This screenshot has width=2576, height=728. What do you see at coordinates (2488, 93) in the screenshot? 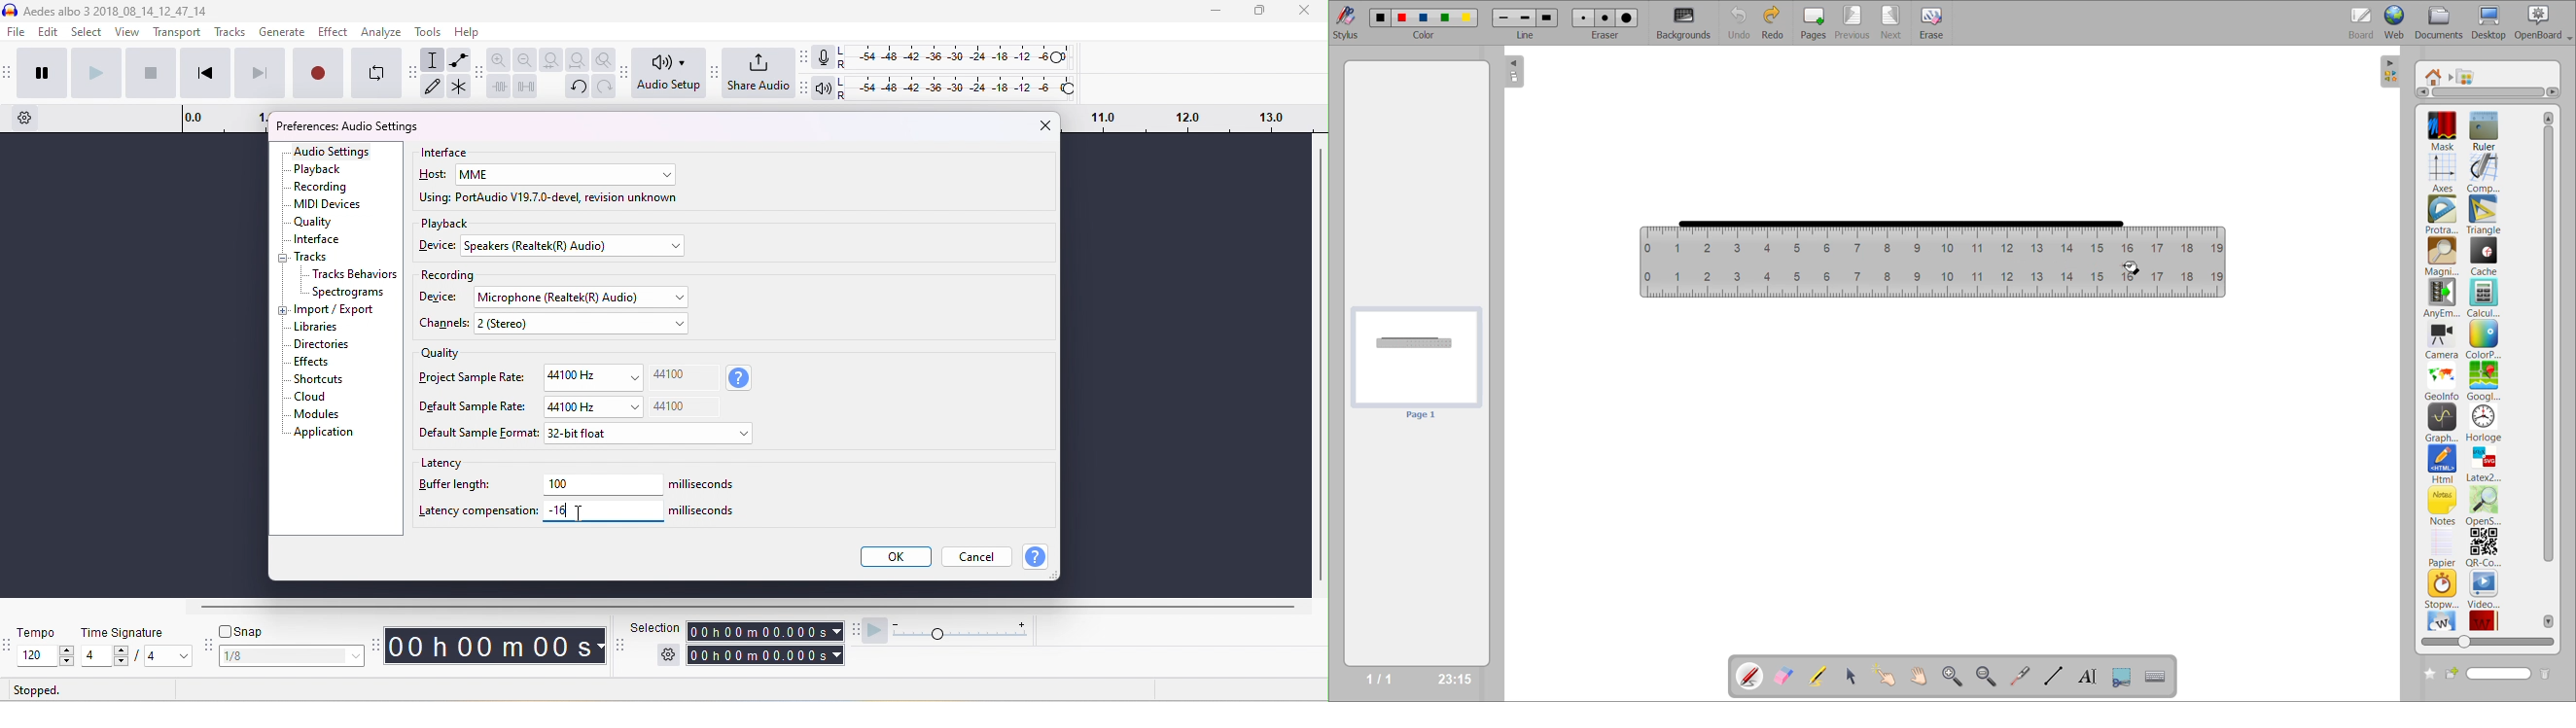
I see `horizontal scroll bar` at bounding box center [2488, 93].